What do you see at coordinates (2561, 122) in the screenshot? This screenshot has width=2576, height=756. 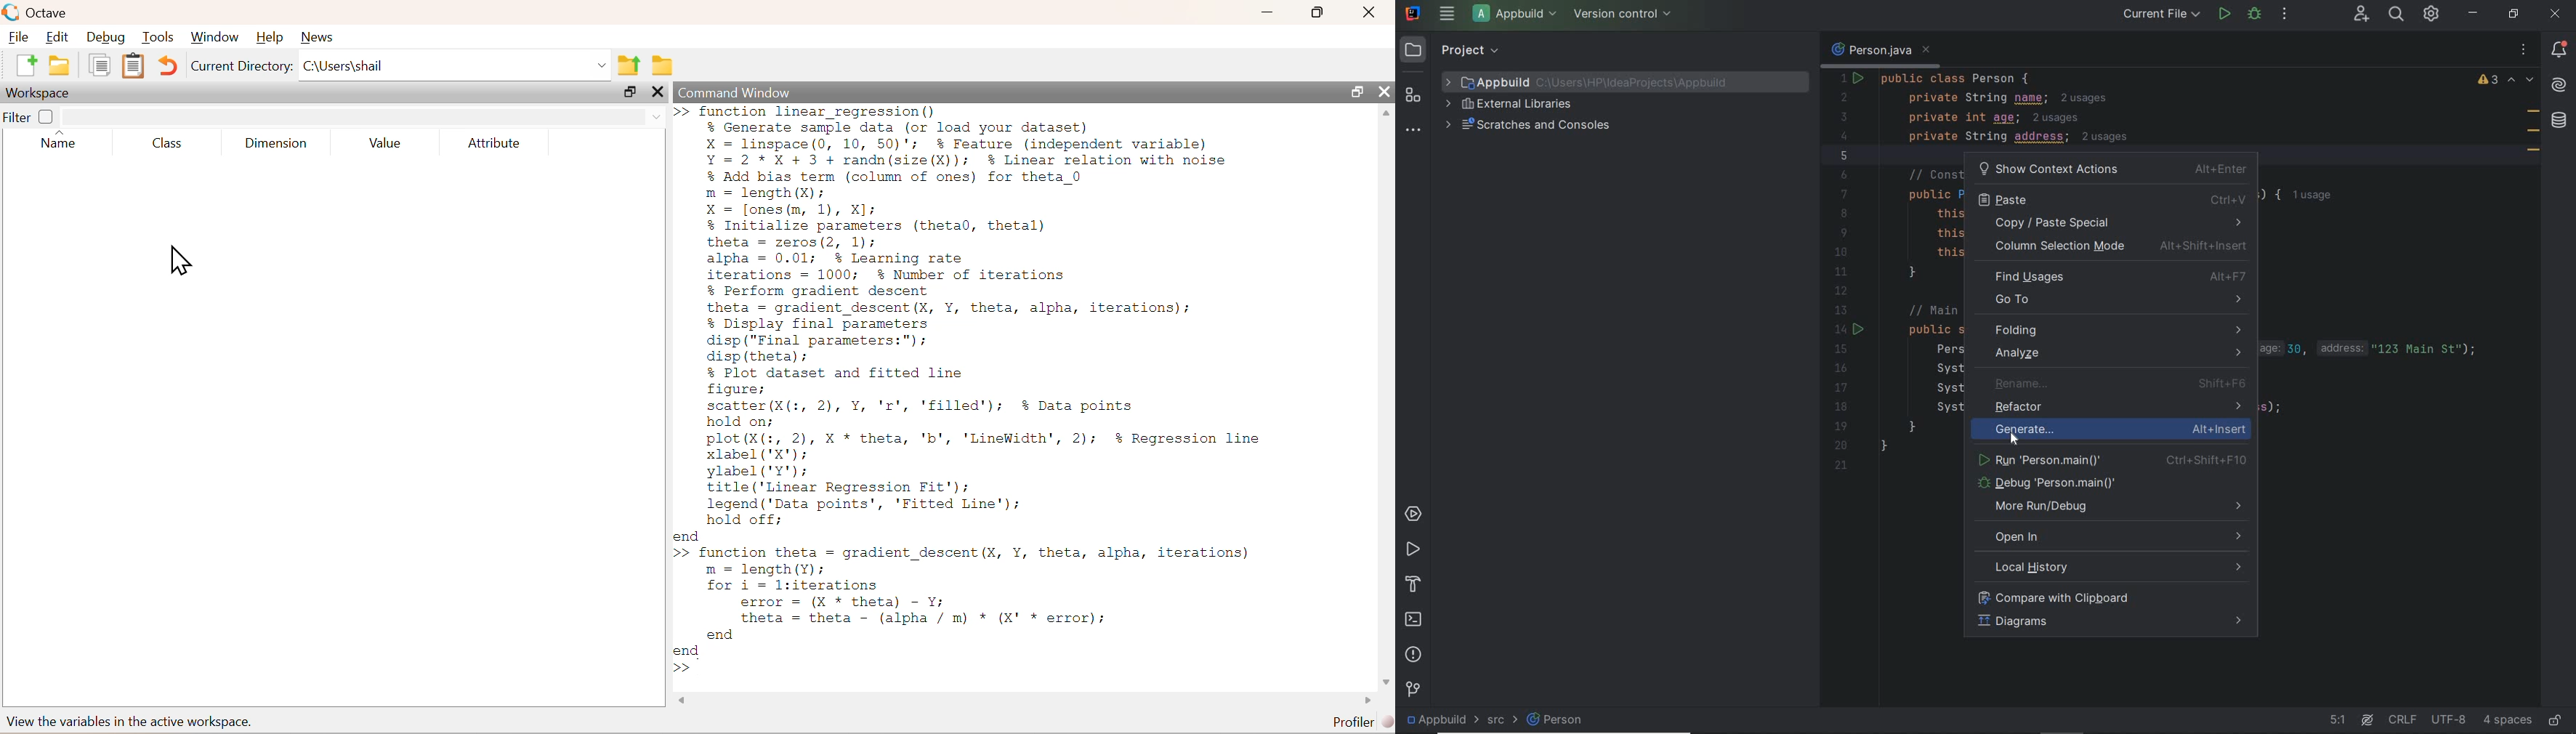 I see `database` at bounding box center [2561, 122].